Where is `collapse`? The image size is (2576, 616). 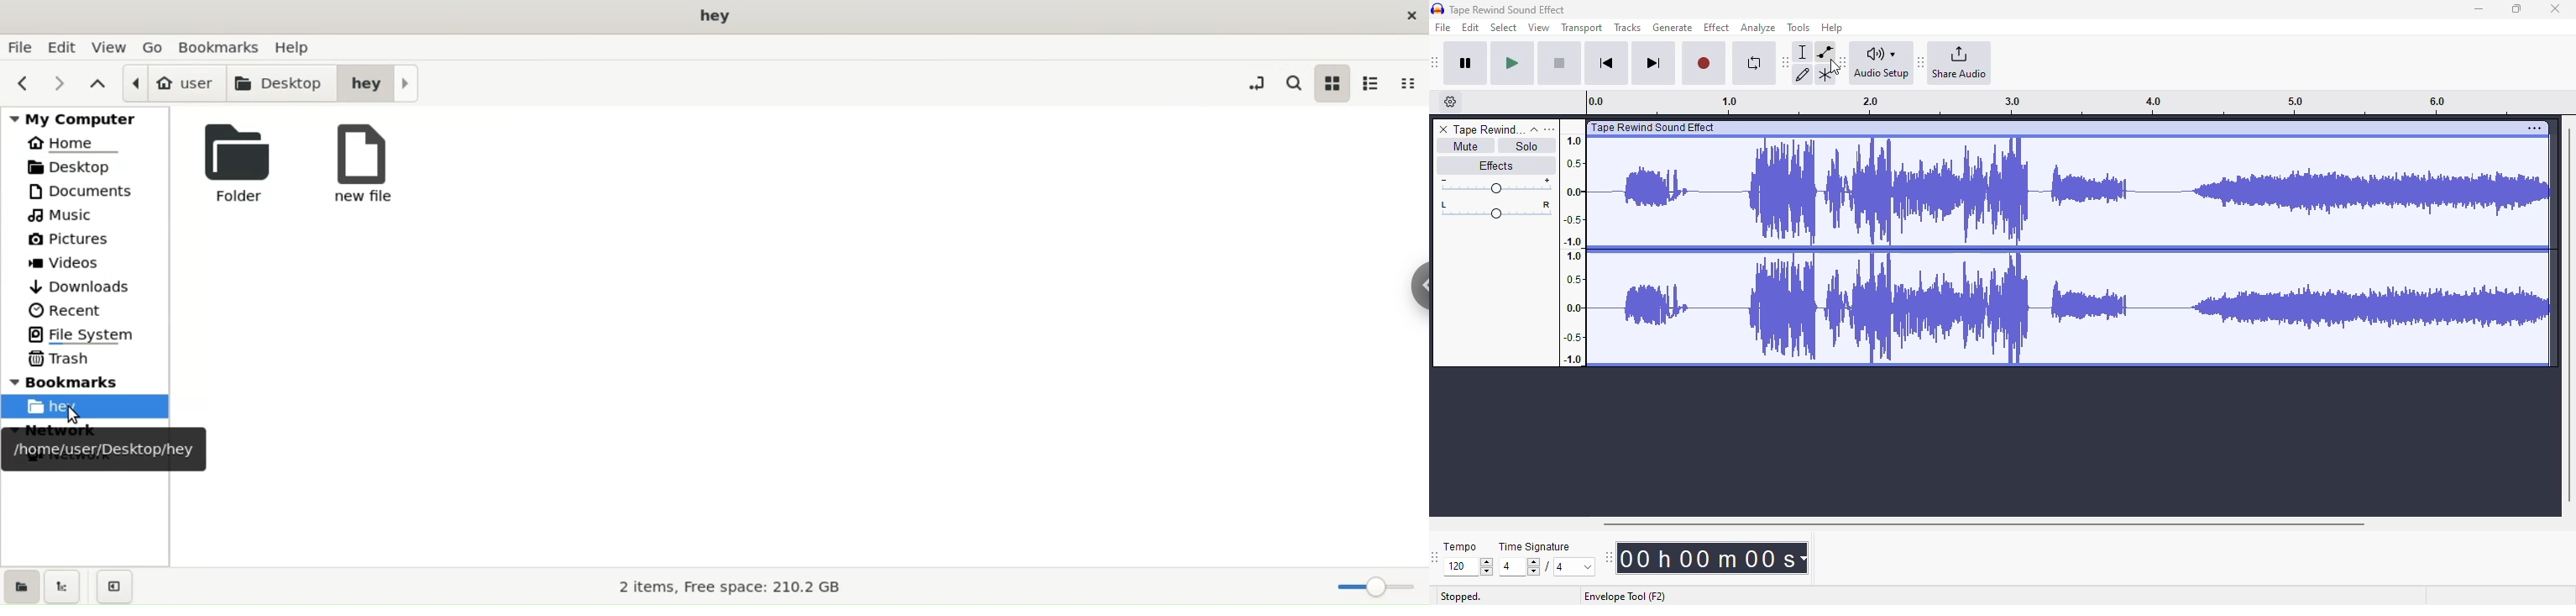
collapse is located at coordinates (1534, 129).